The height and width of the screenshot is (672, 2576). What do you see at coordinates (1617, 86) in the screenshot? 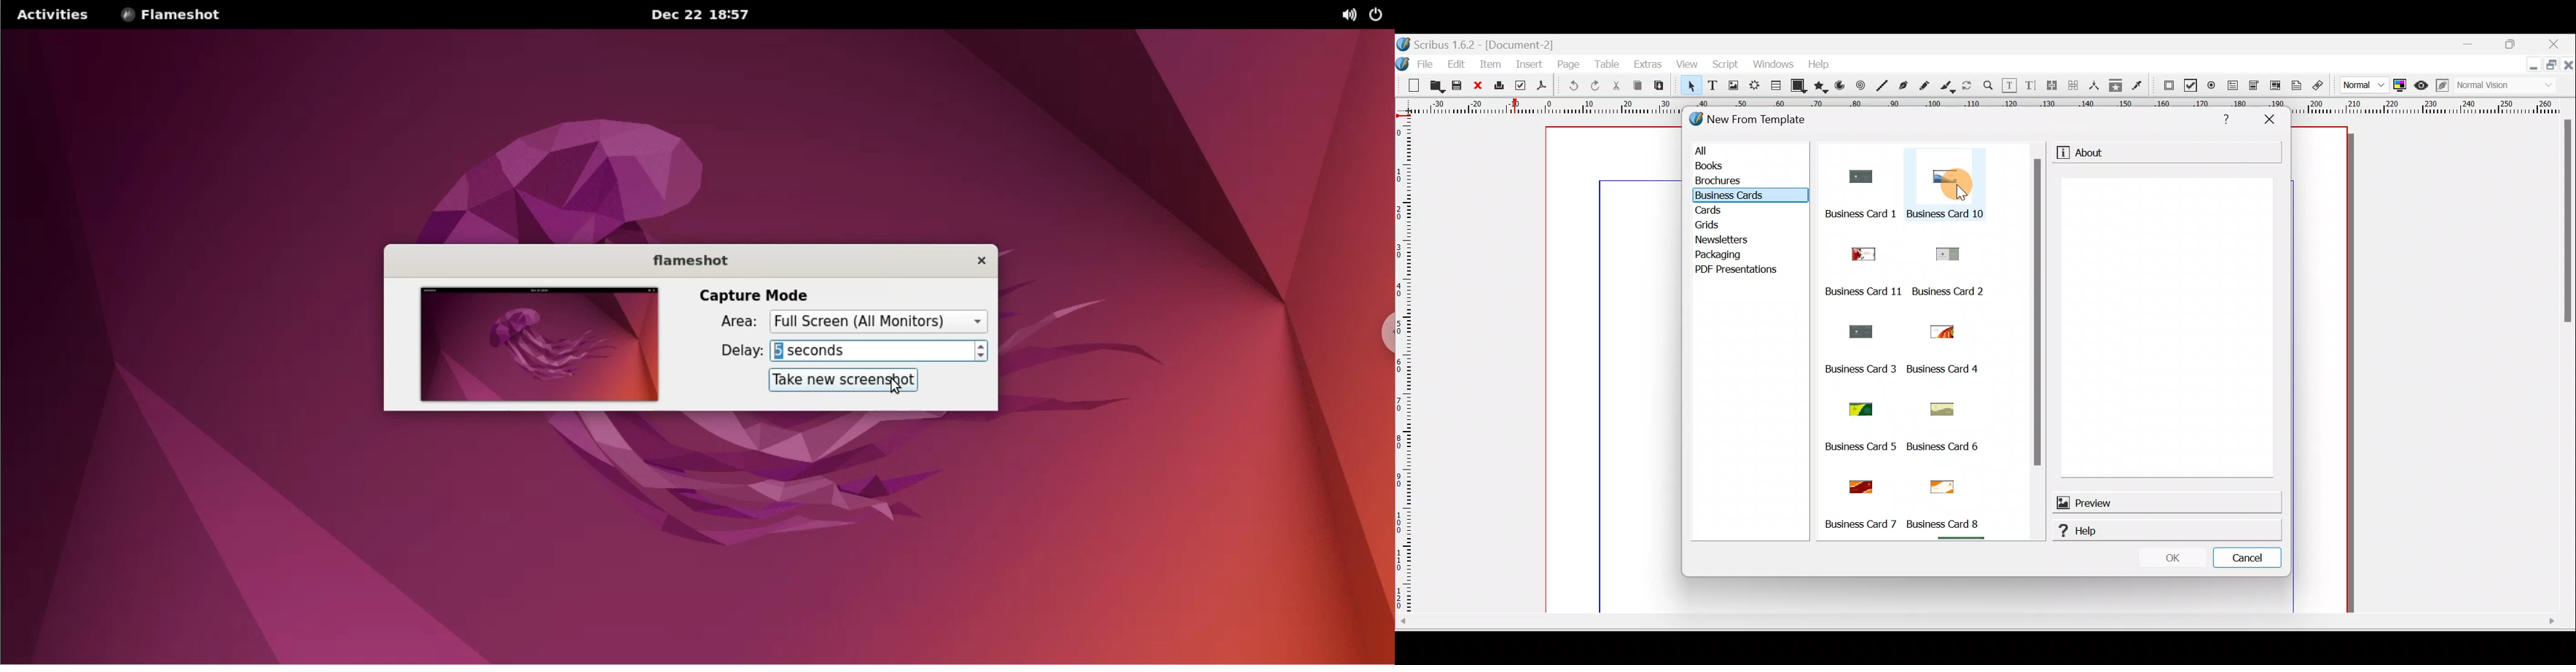
I see `Cut` at bounding box center [1617, 86].